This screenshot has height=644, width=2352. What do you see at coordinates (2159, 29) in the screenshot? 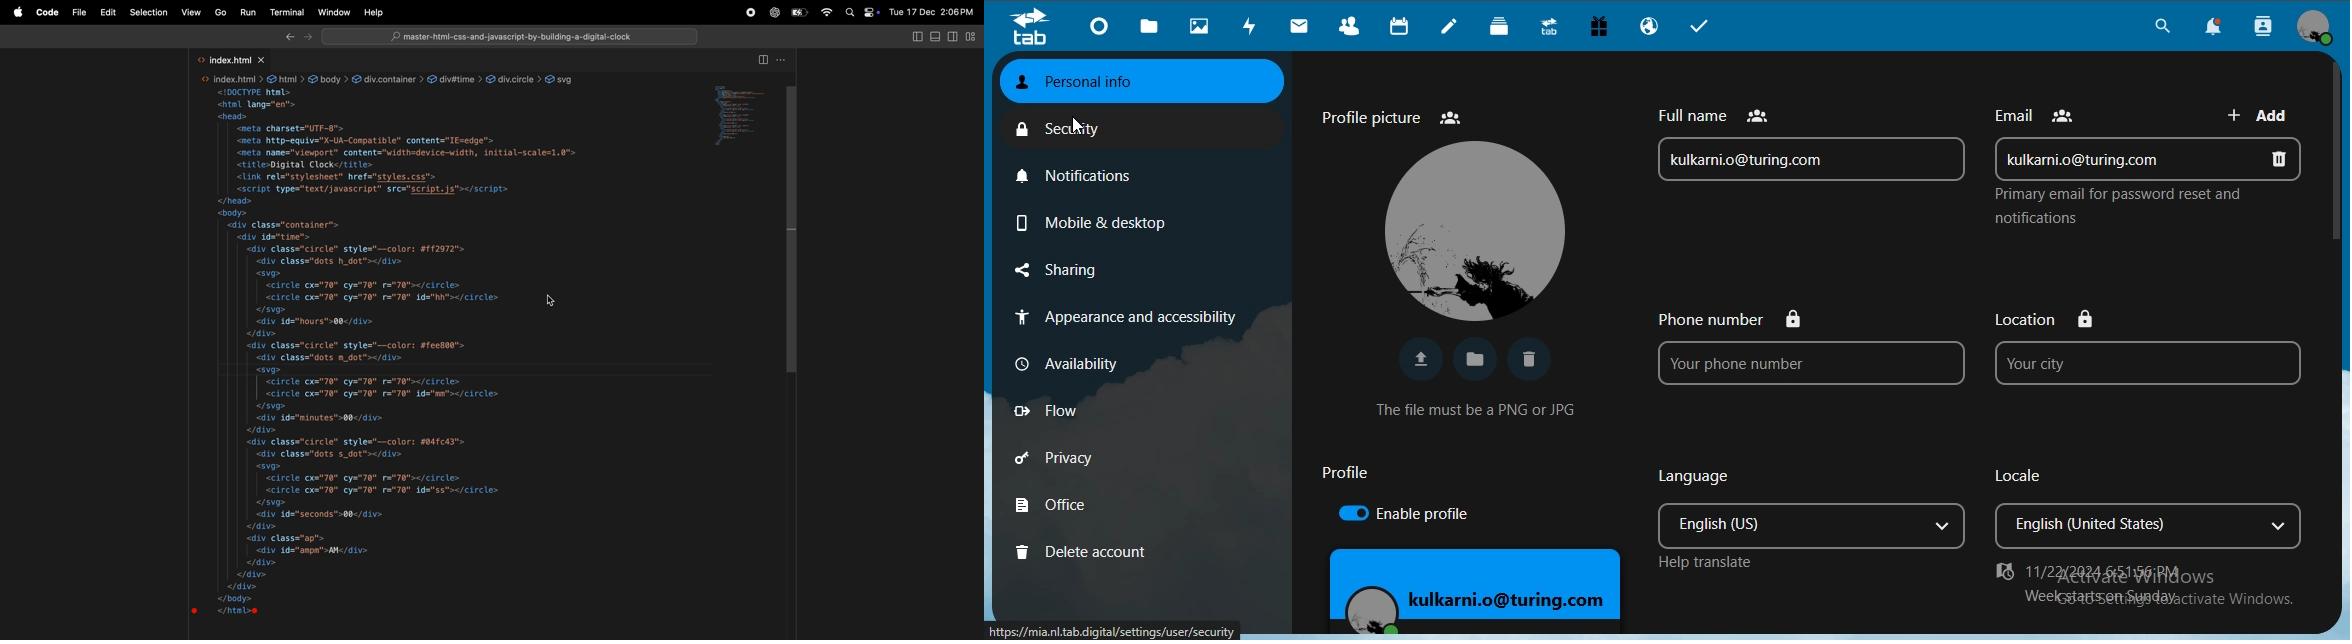
I see `search` at bounding box center [2159, 29].